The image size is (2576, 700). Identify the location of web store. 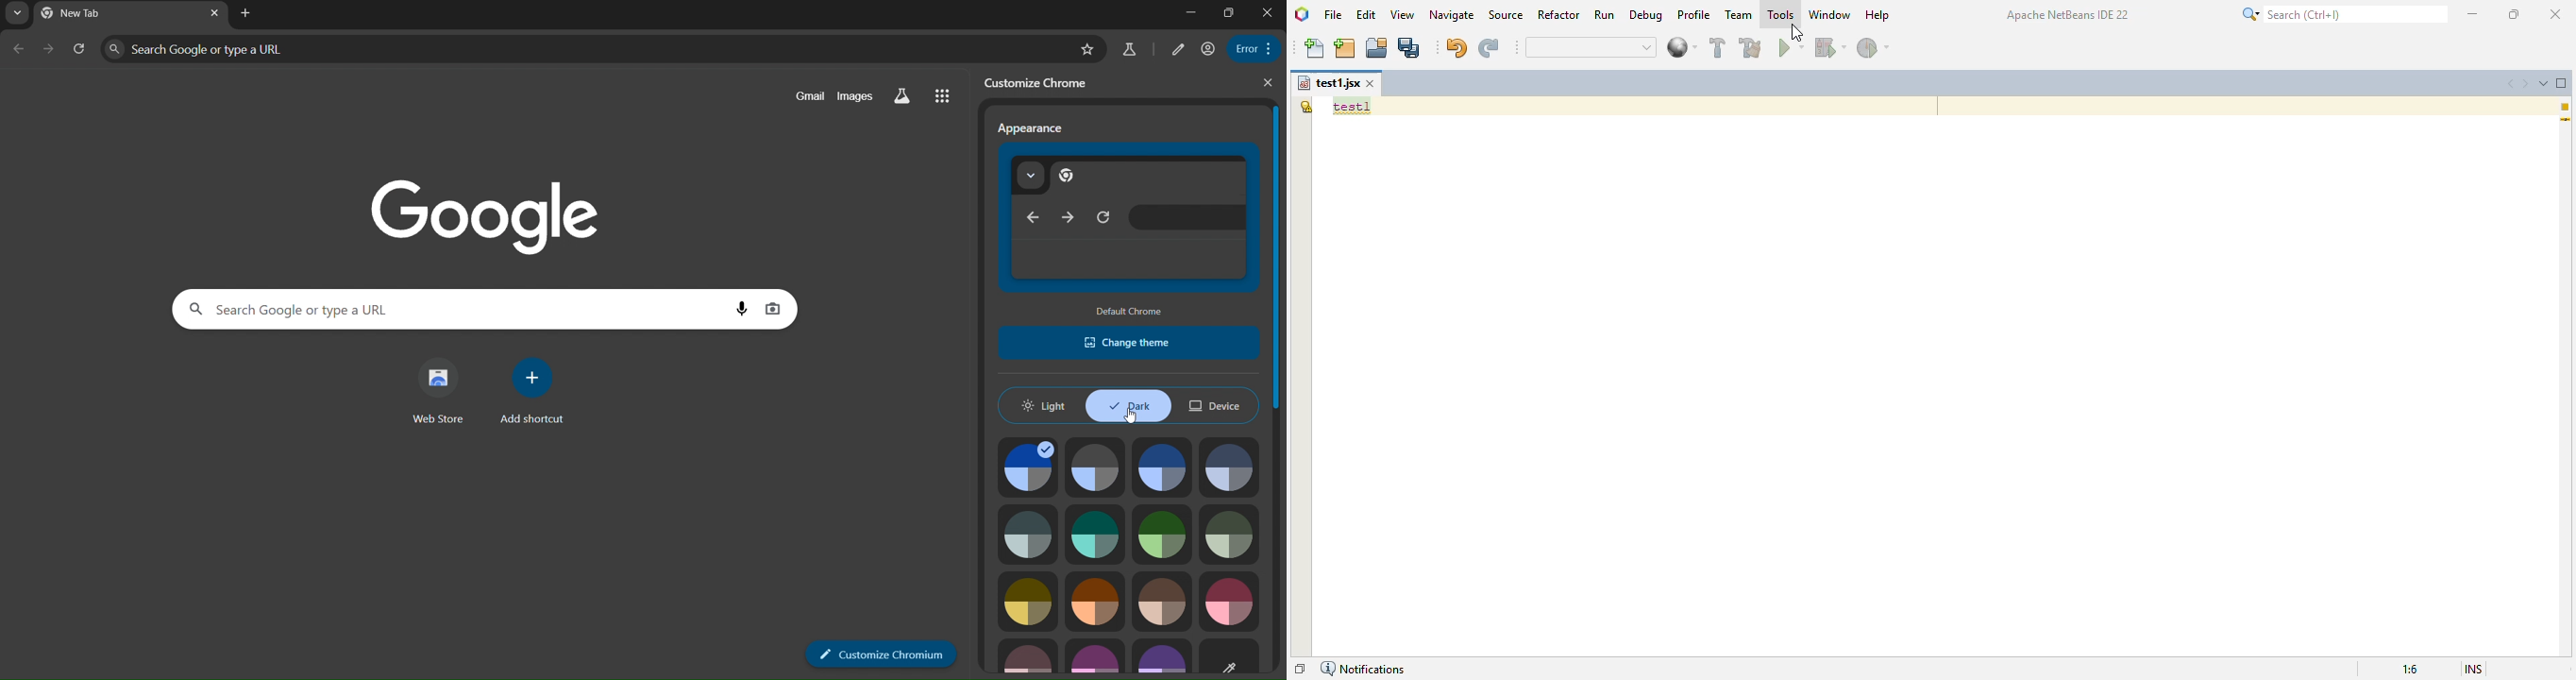
(442, 391).